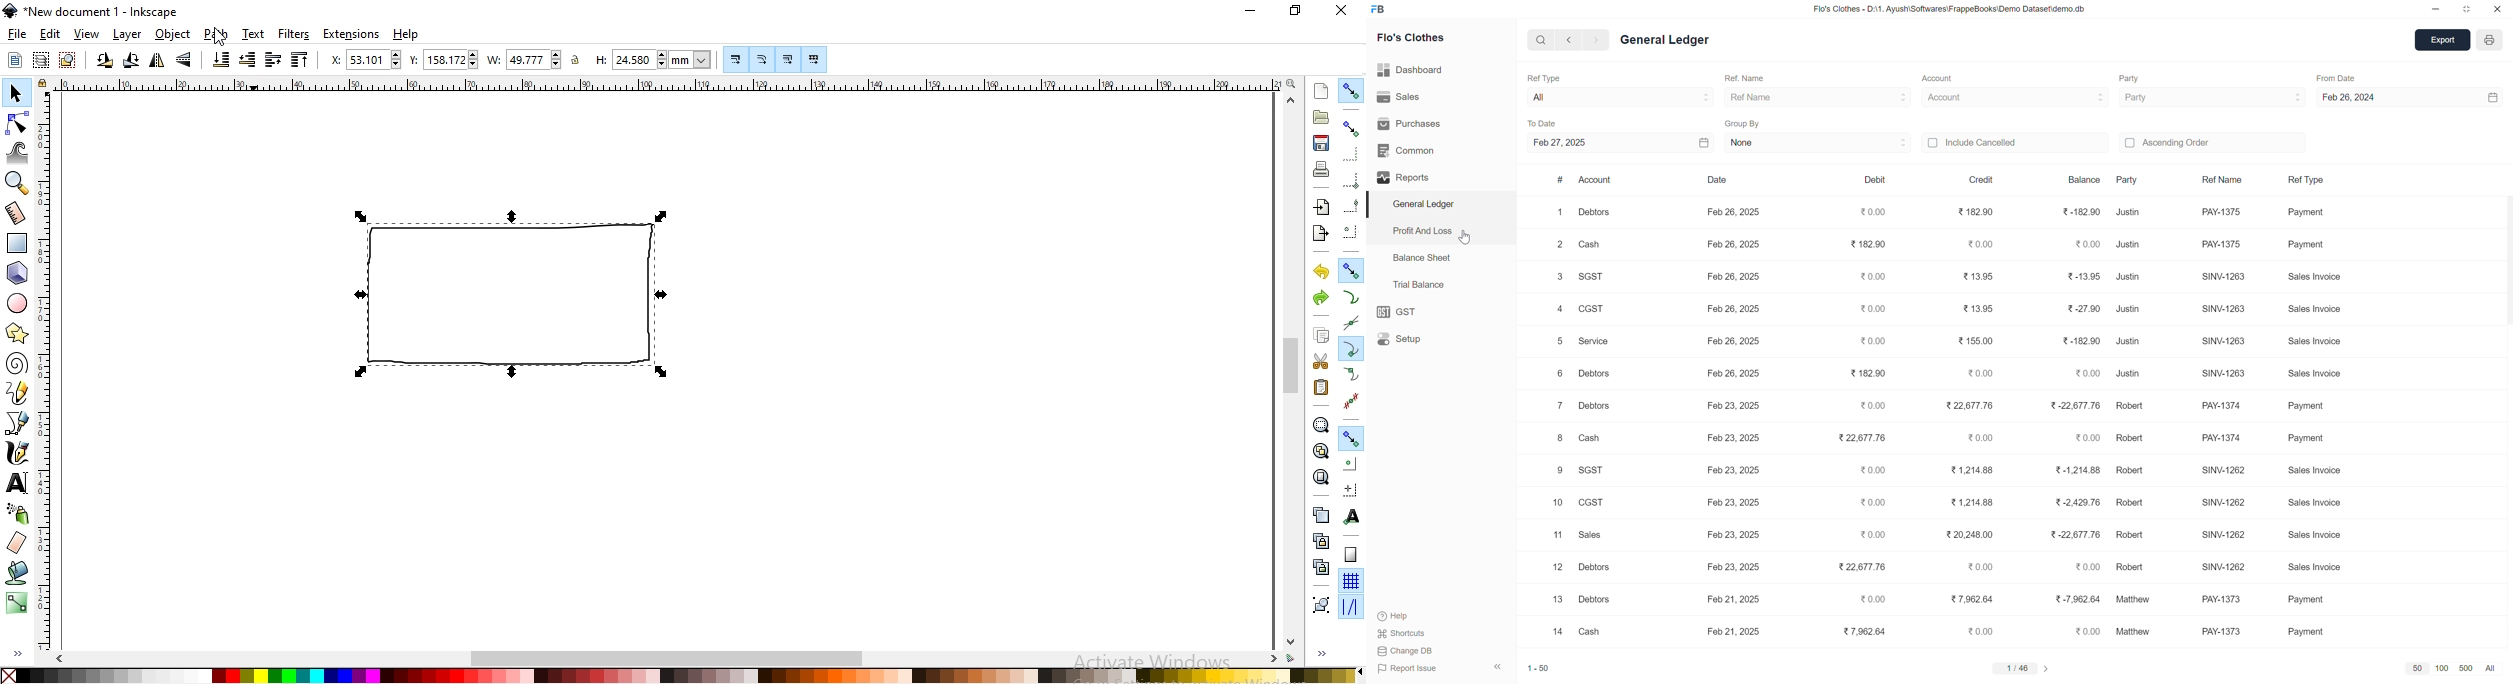 The width and height of the screenshot is (2520, 700). Describe the element at coordinates (2132, 277) in the screenshot. I see `Justin` at that location.